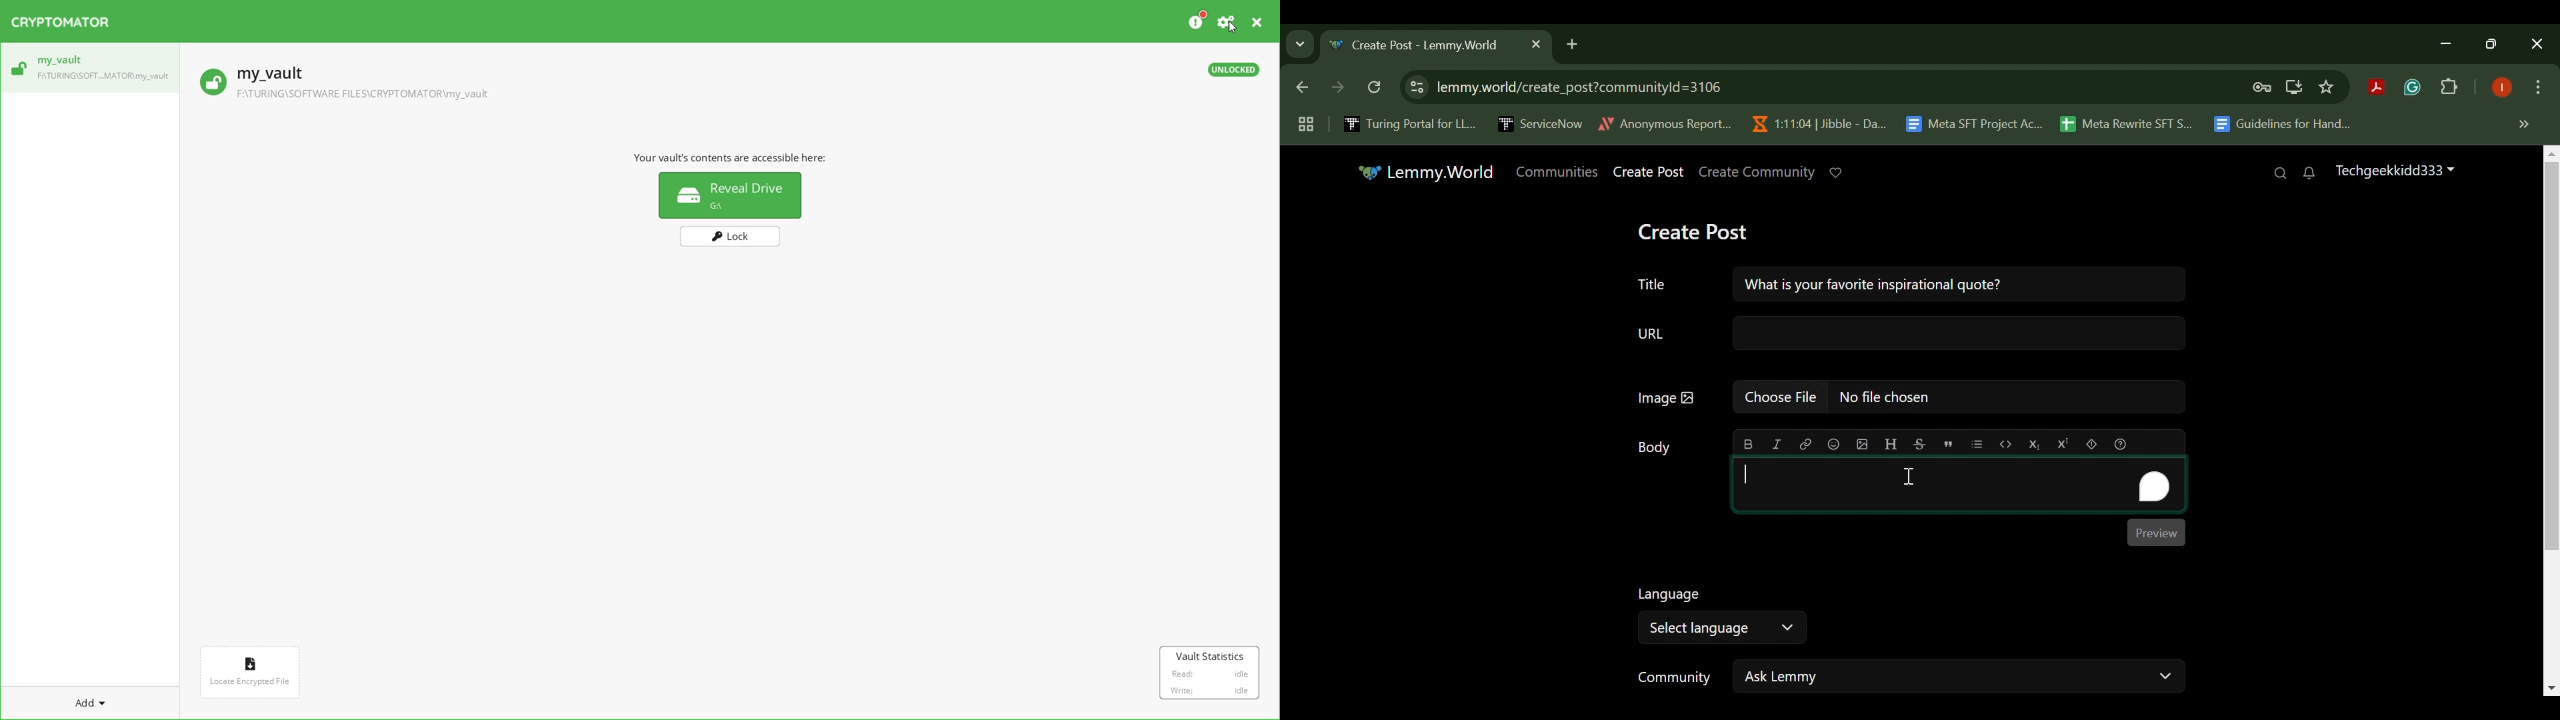  I want to click on Notifications, so click(2310, 174).